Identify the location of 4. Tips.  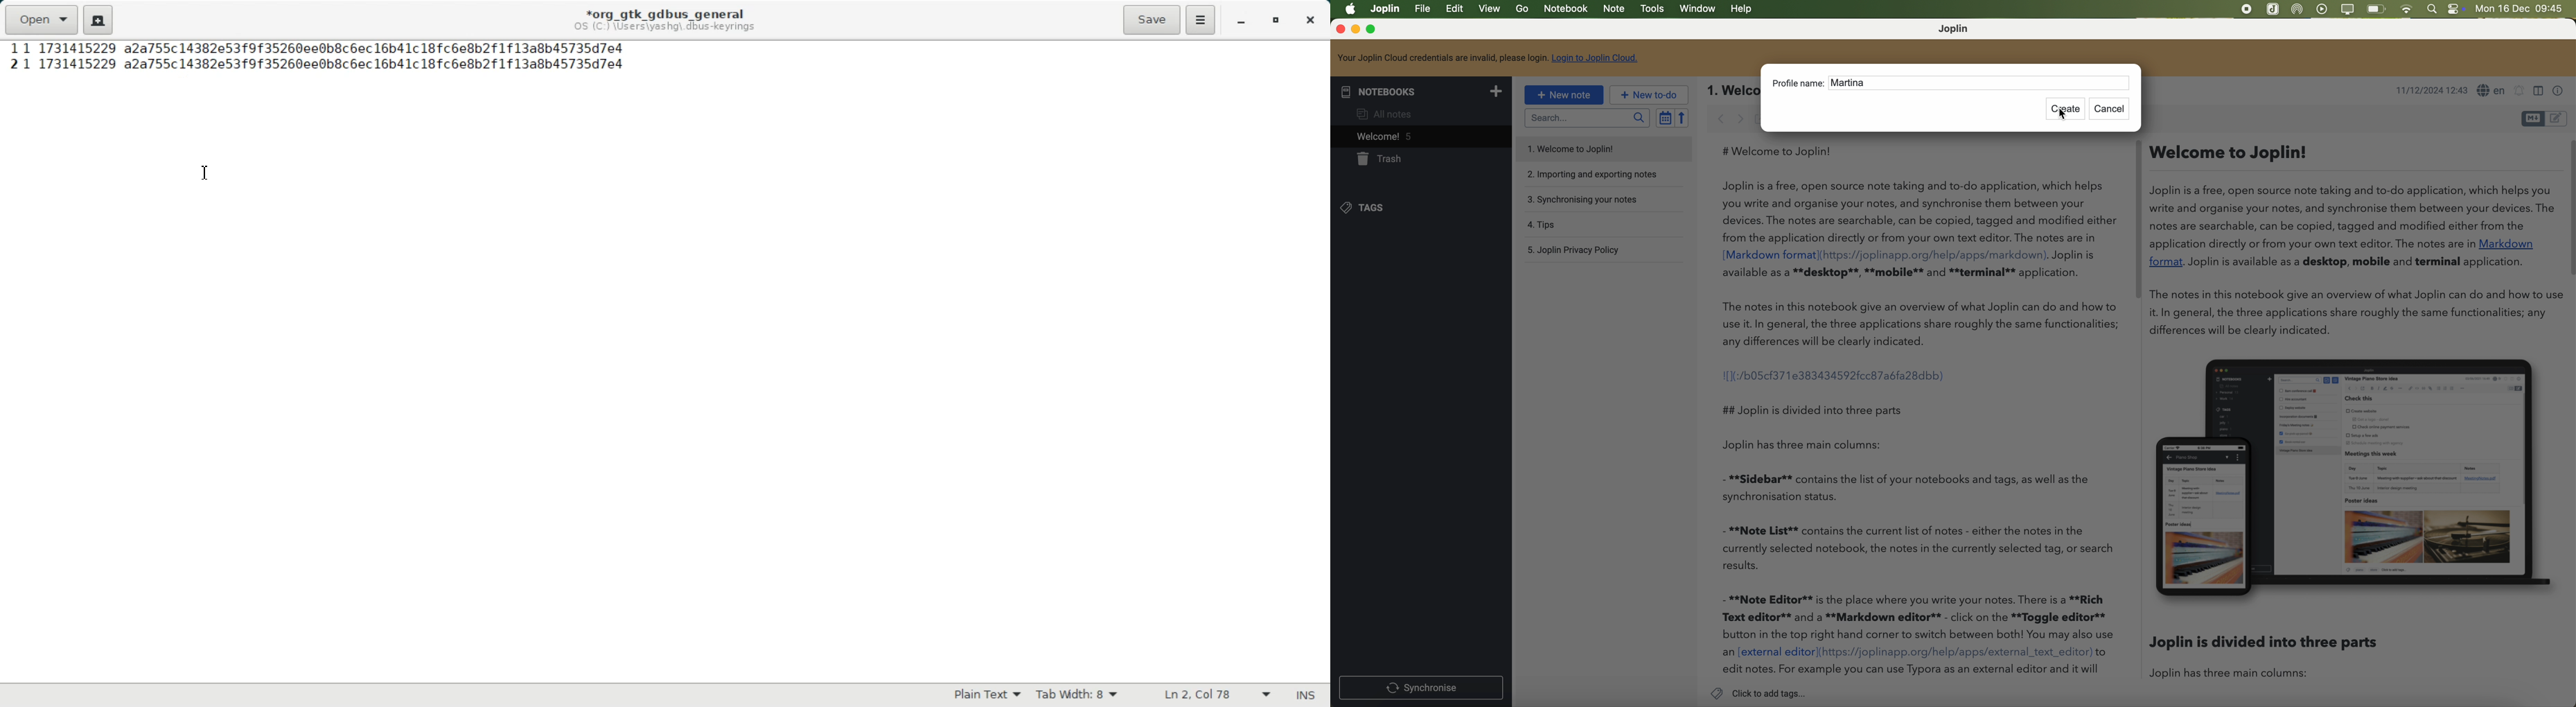
(1575, 225).